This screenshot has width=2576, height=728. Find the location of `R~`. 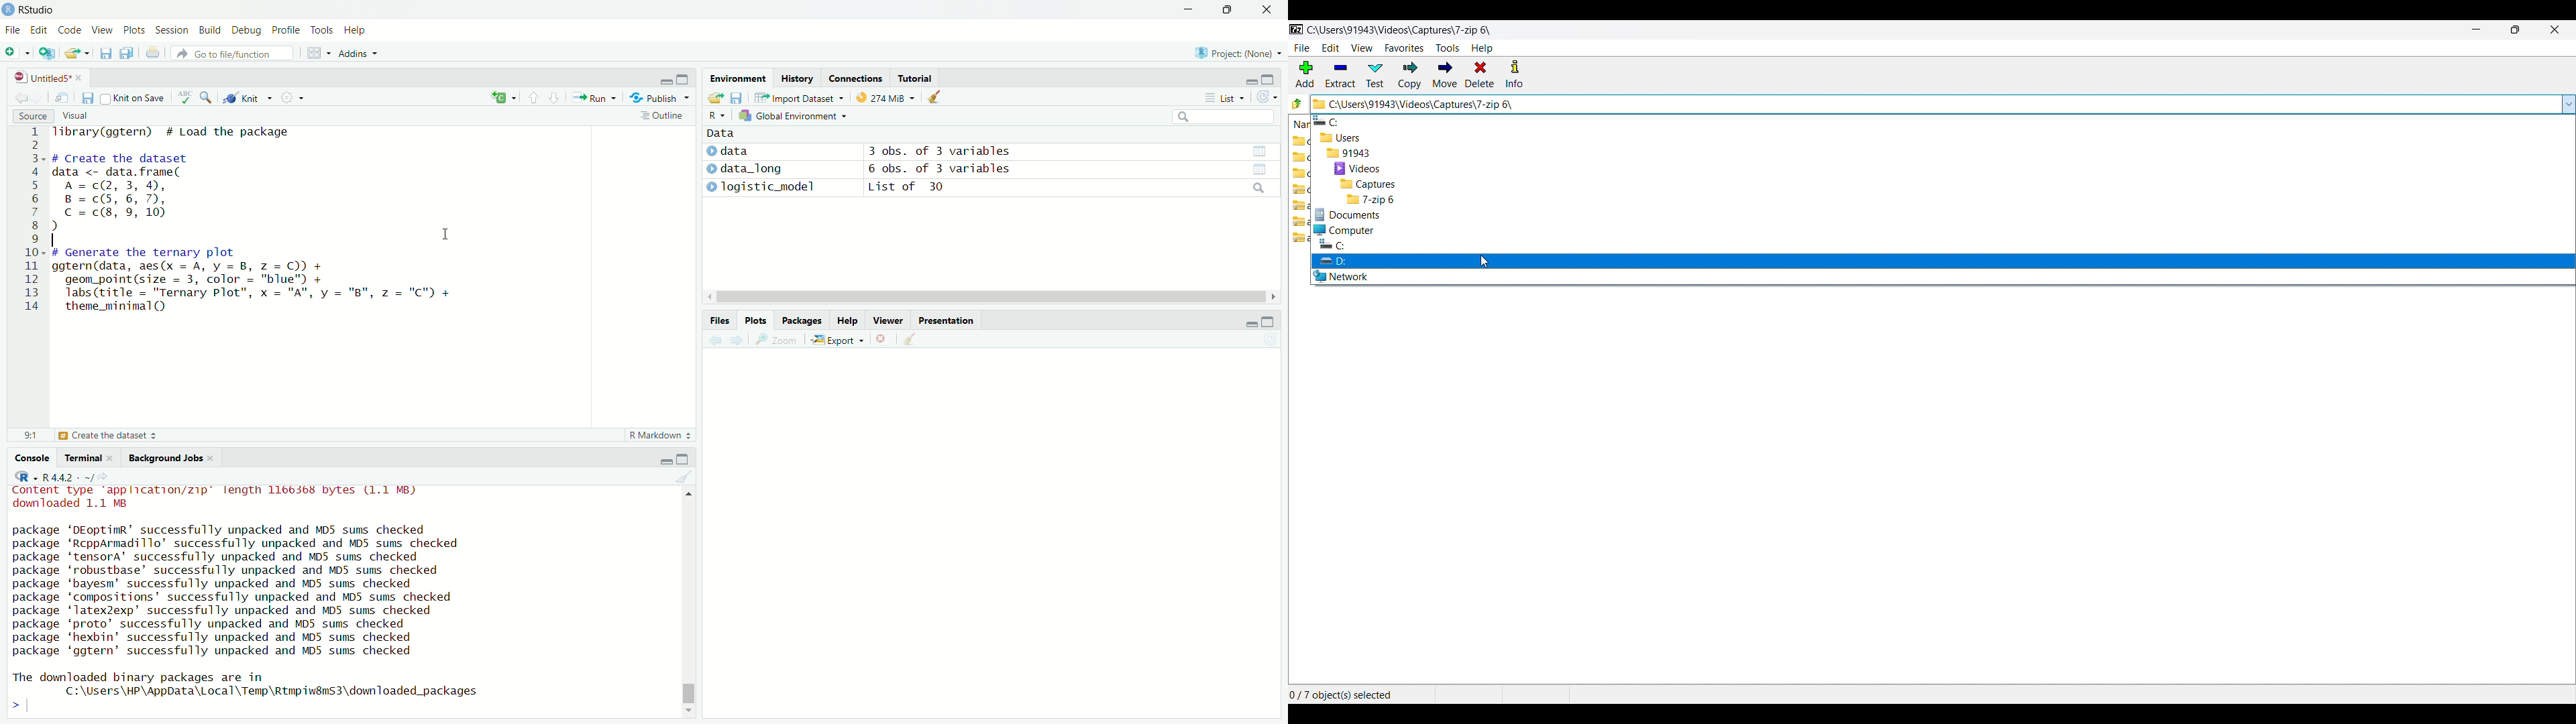

R~ is located at coordinates (715, 114).